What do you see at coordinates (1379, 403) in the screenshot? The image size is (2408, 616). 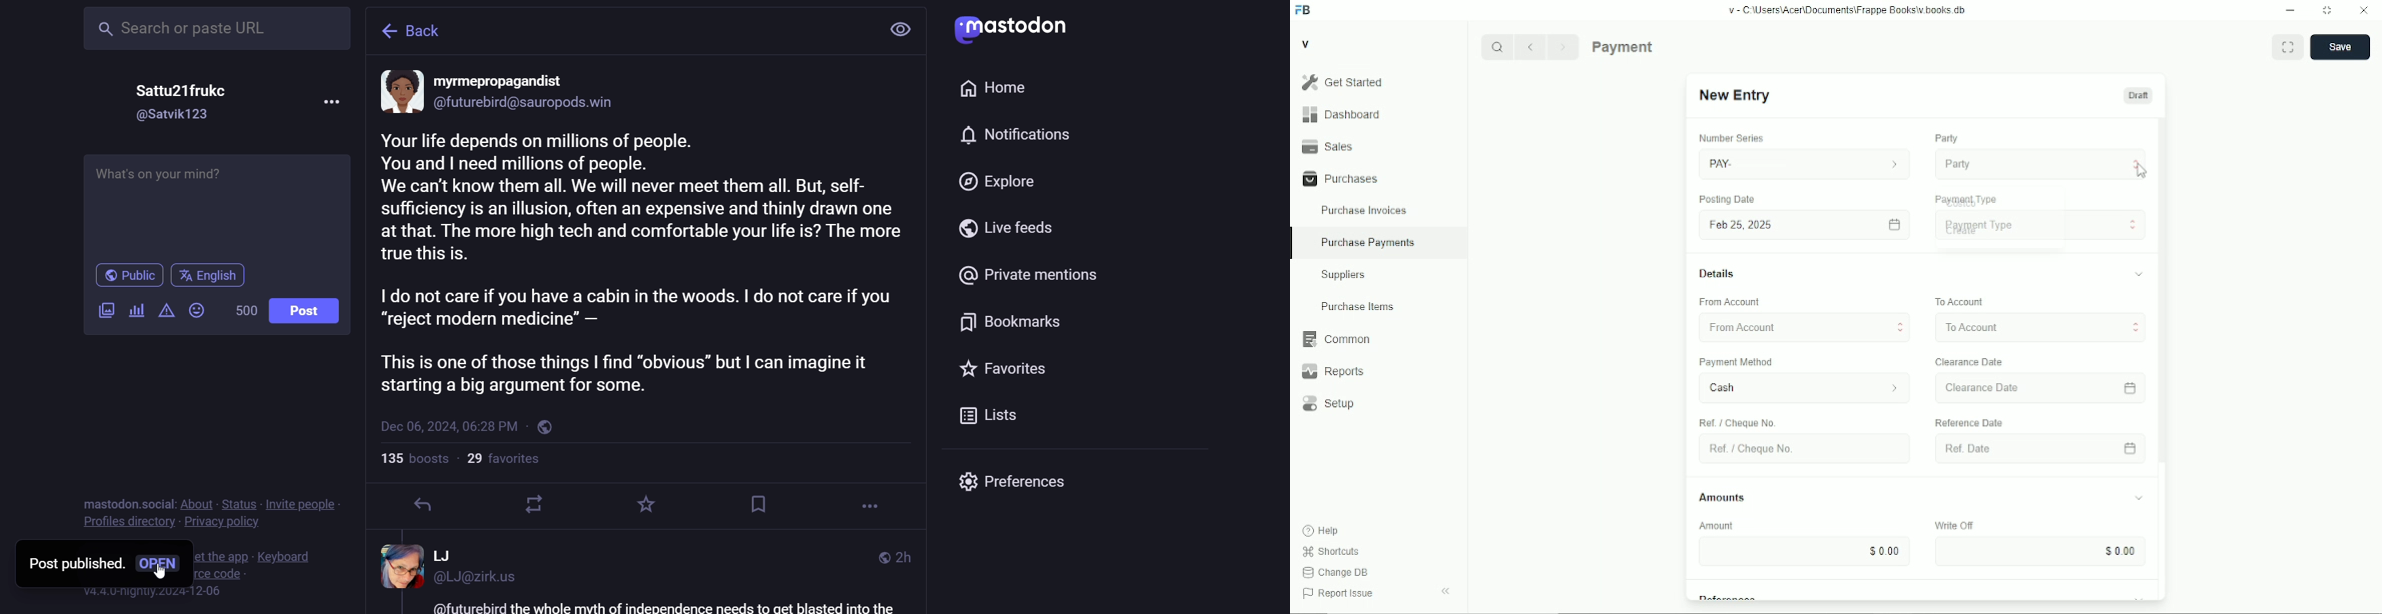 I see `Setup` at bounding box center [1379, 403].